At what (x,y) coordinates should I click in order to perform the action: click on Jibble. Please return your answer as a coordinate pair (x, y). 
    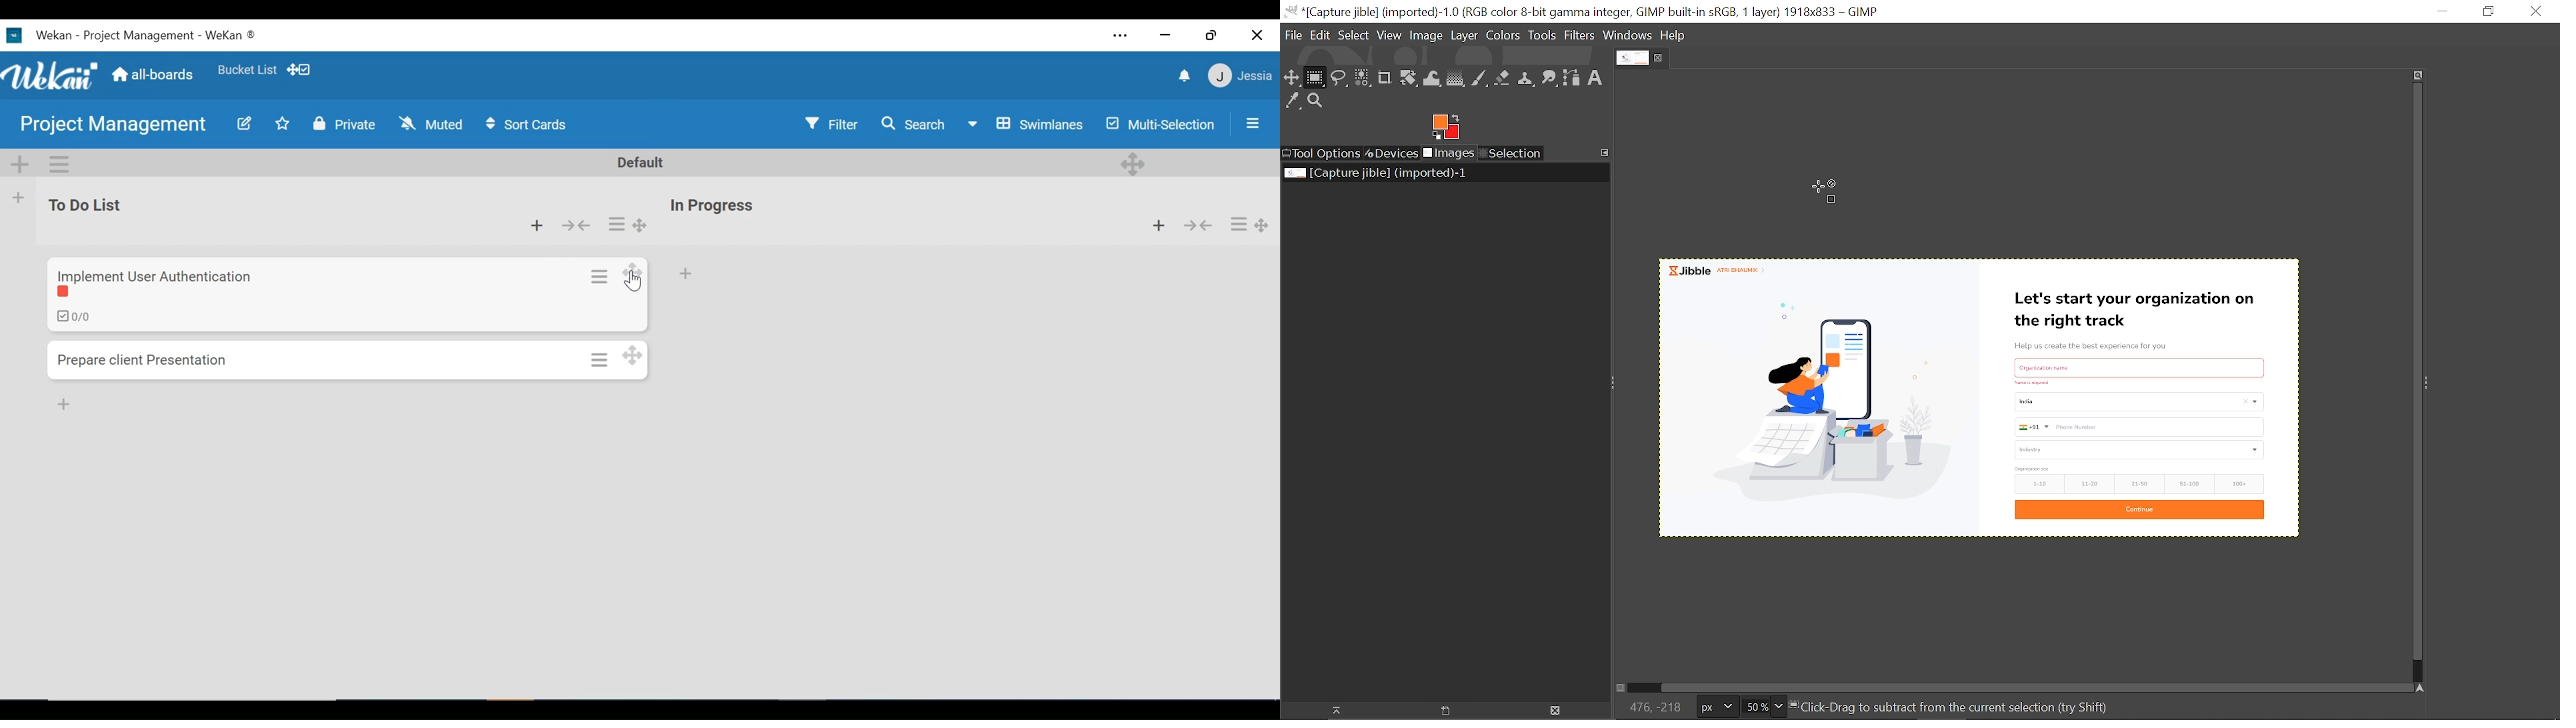
    Looking at the image, I should click on (1722, 270).